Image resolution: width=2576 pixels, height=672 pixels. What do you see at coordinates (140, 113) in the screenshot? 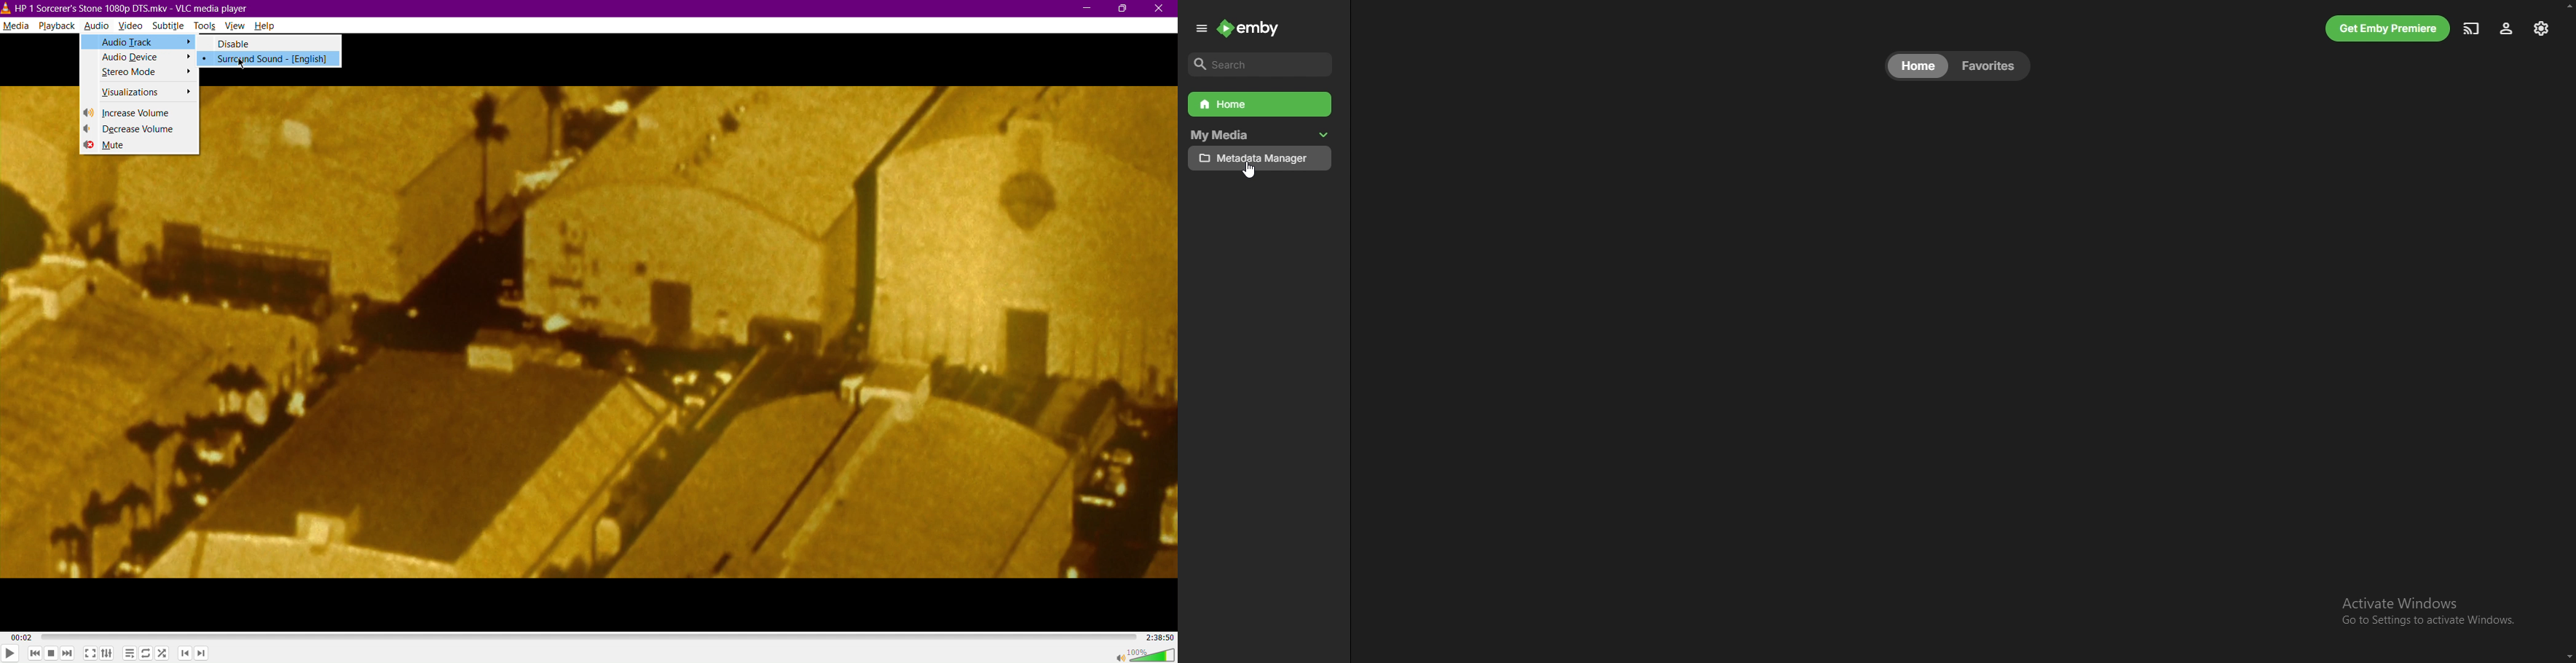
I see `Increase Volume` at bounding box center [140, 113].